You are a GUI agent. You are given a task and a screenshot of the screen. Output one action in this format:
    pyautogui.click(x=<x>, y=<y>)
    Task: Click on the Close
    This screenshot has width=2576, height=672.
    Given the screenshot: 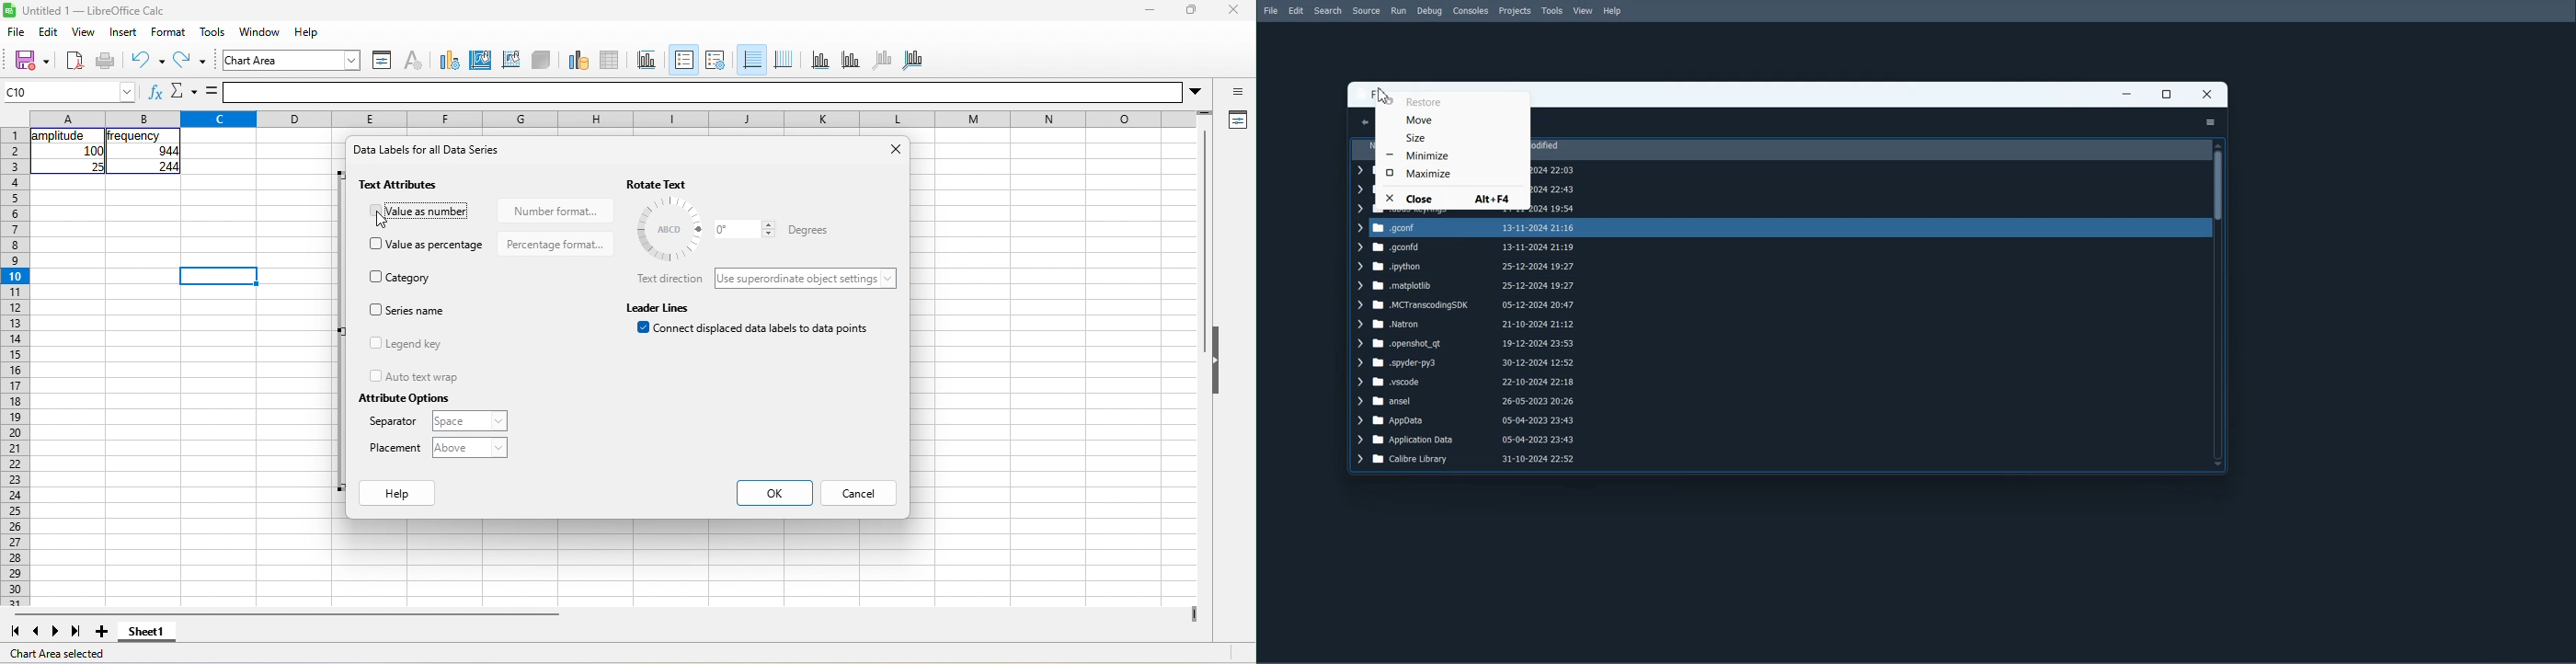 What is the action you would take?
    pyautogui.click(x=2206, y=94)
    